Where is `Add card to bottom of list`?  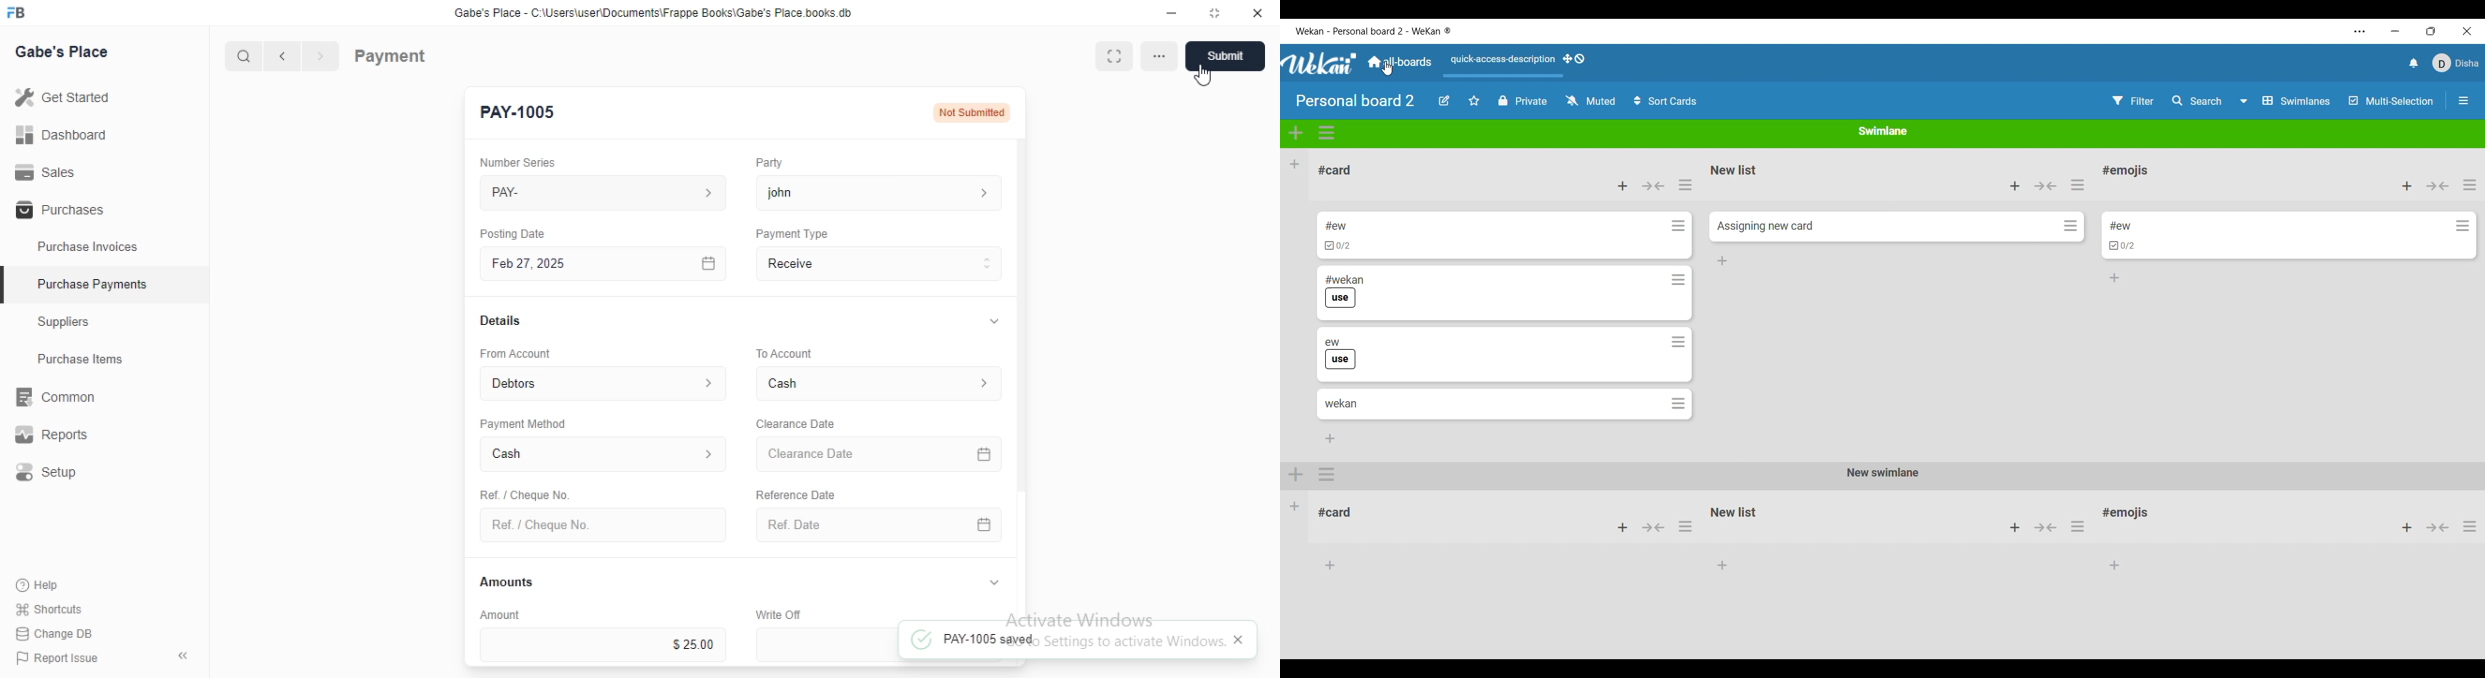
Add card to bottom of list is located at coordinates (1723, 261).